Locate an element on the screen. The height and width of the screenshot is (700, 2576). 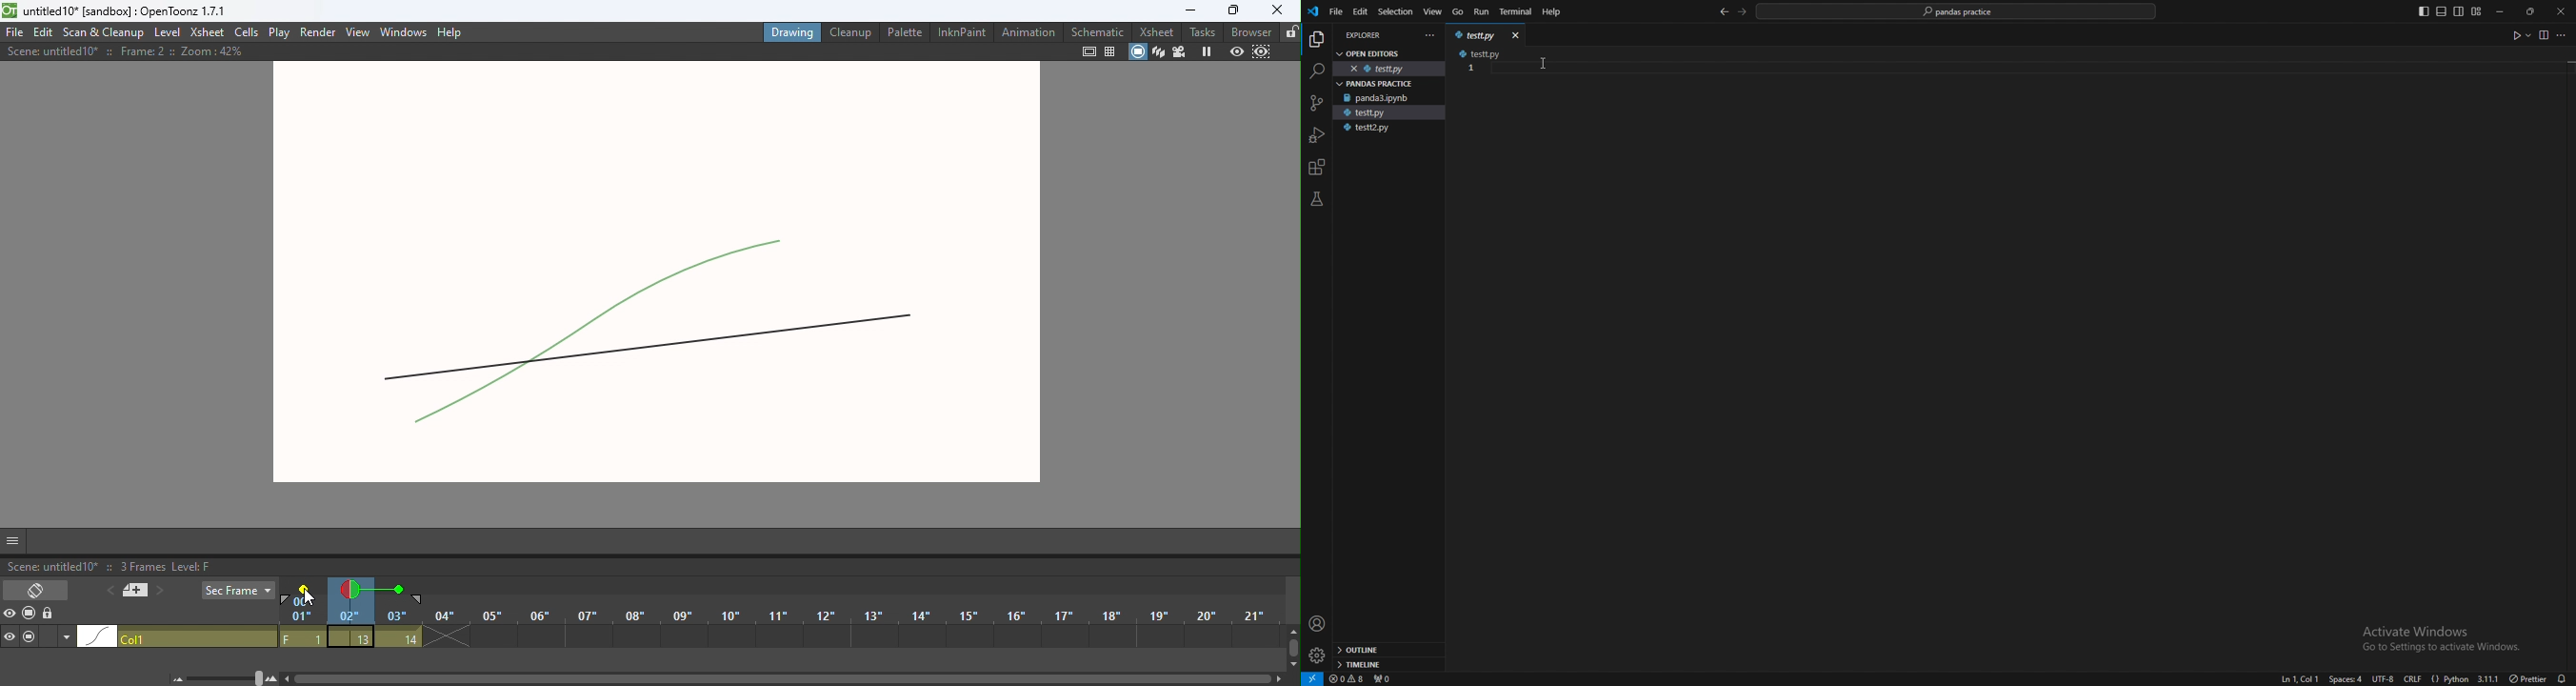
Edit is located at coordinates (45, 32).